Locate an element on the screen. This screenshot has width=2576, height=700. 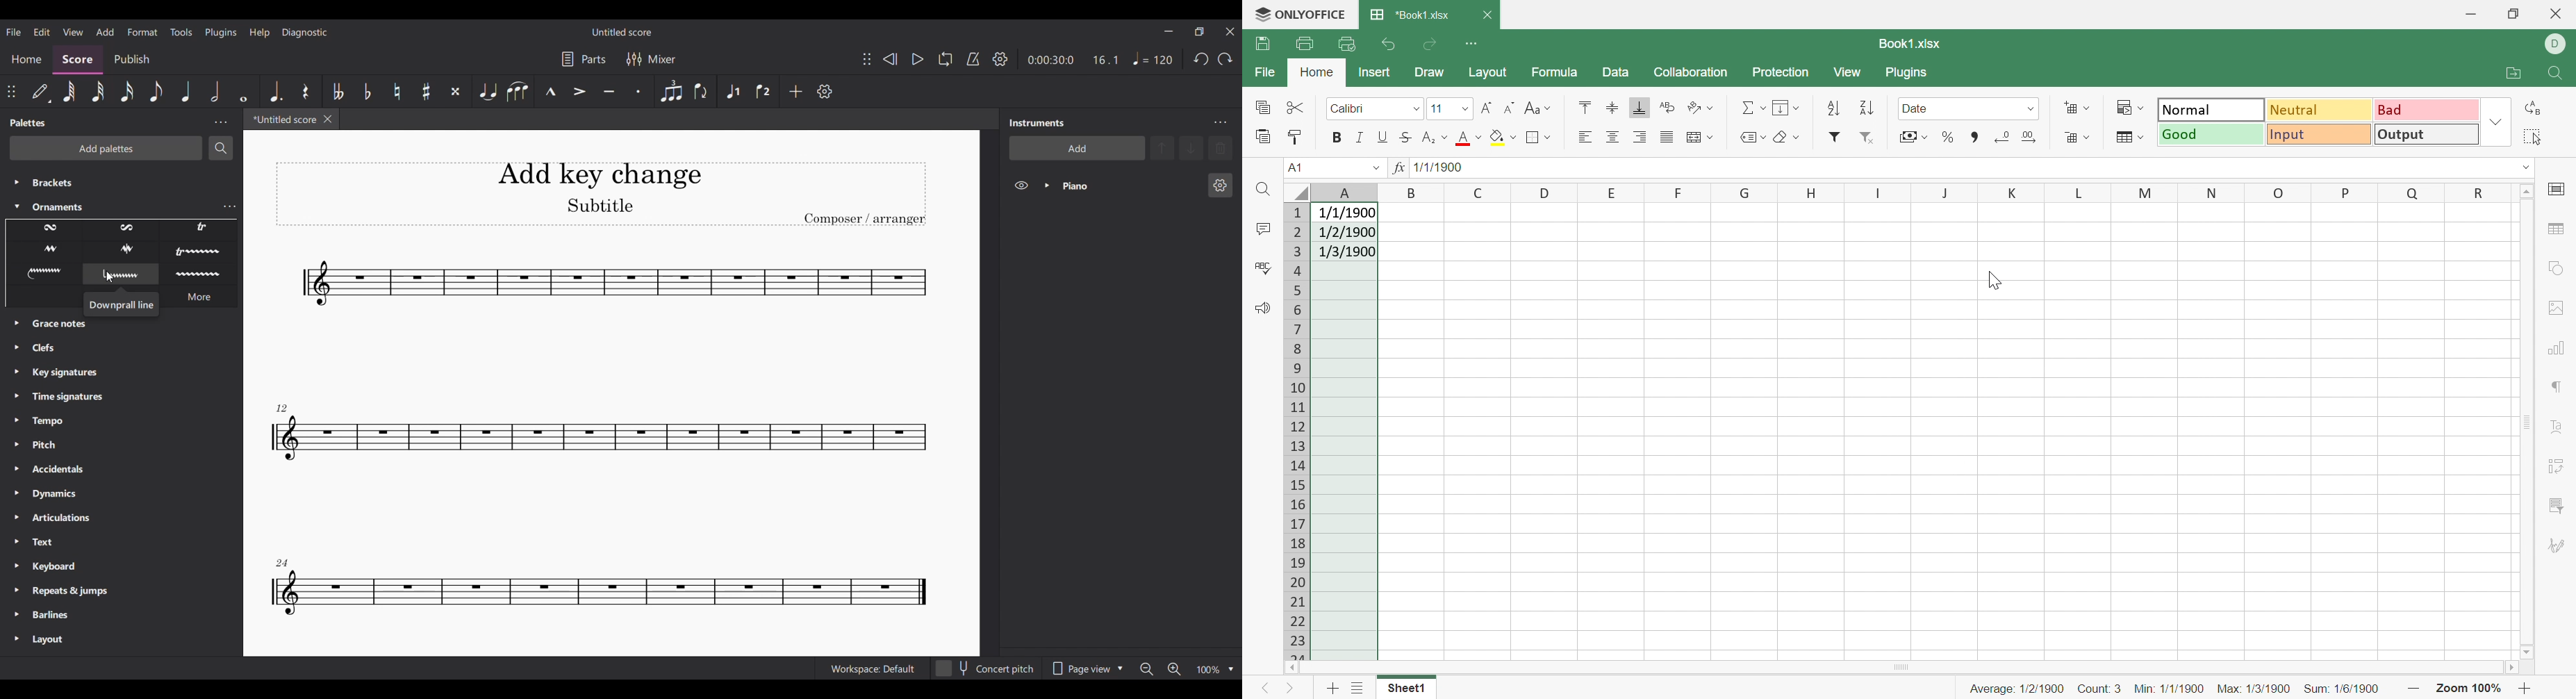
Tools menu is located at coordinates (181, 32).